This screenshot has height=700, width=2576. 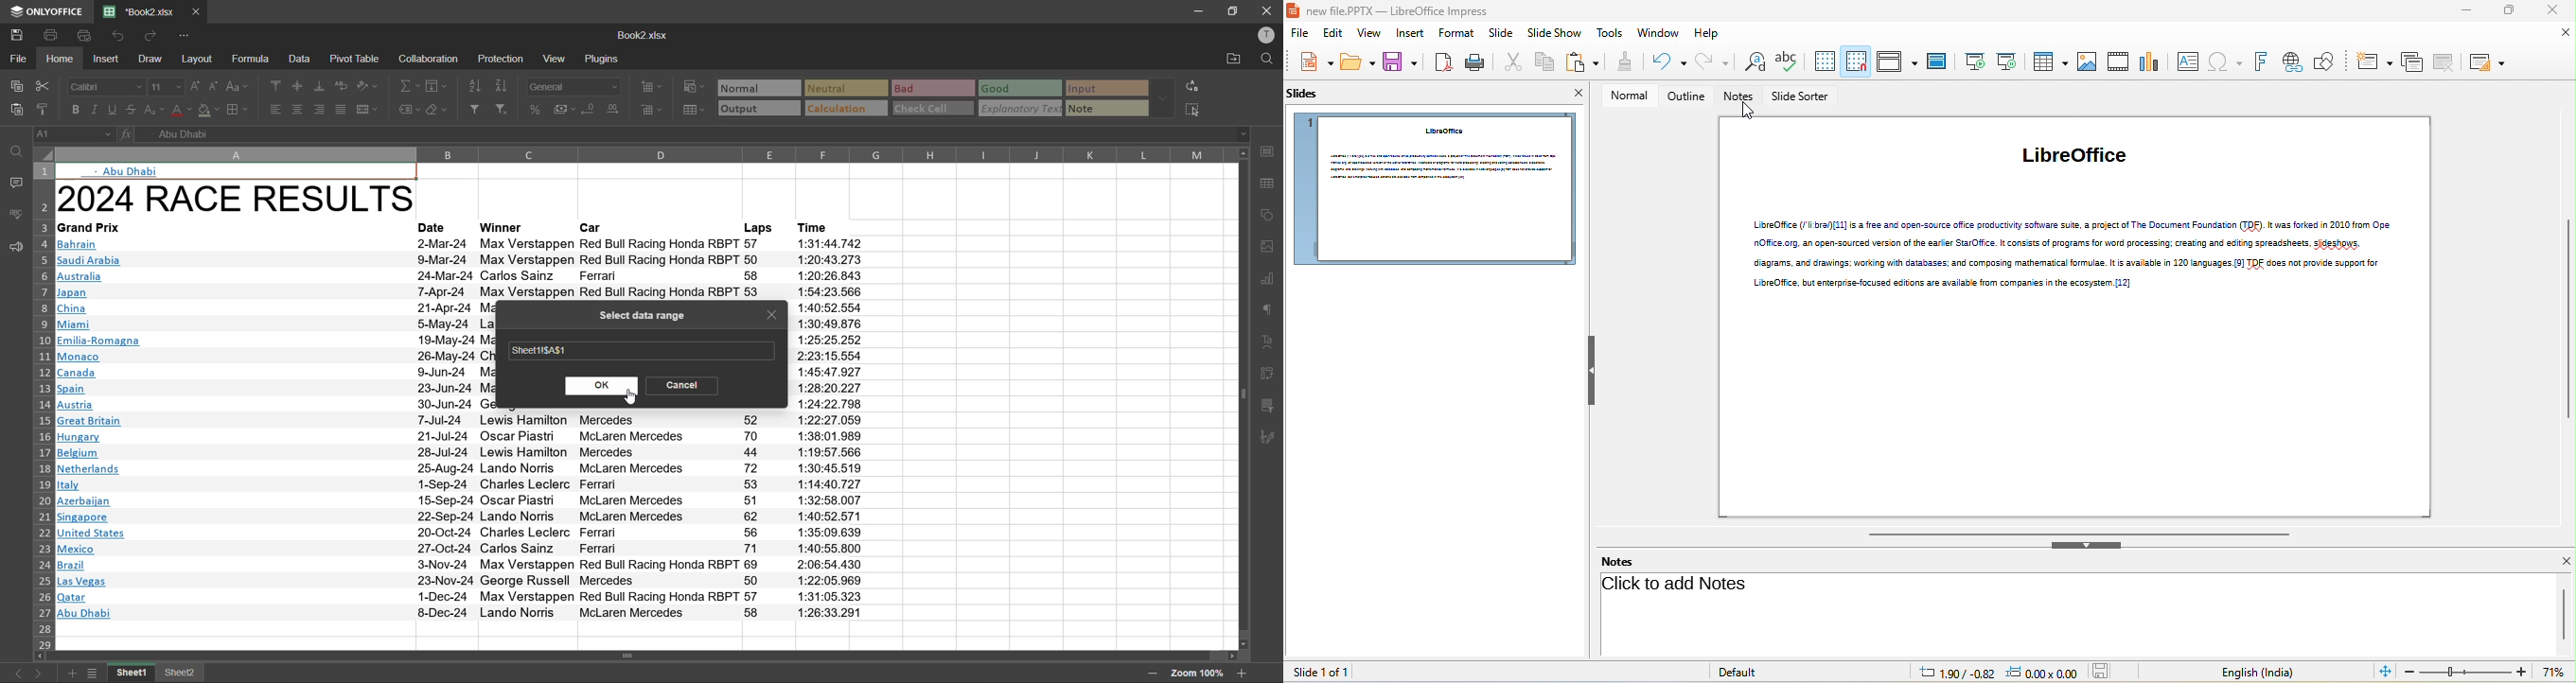 I want to click on hide, so click(x=2089, y=544).